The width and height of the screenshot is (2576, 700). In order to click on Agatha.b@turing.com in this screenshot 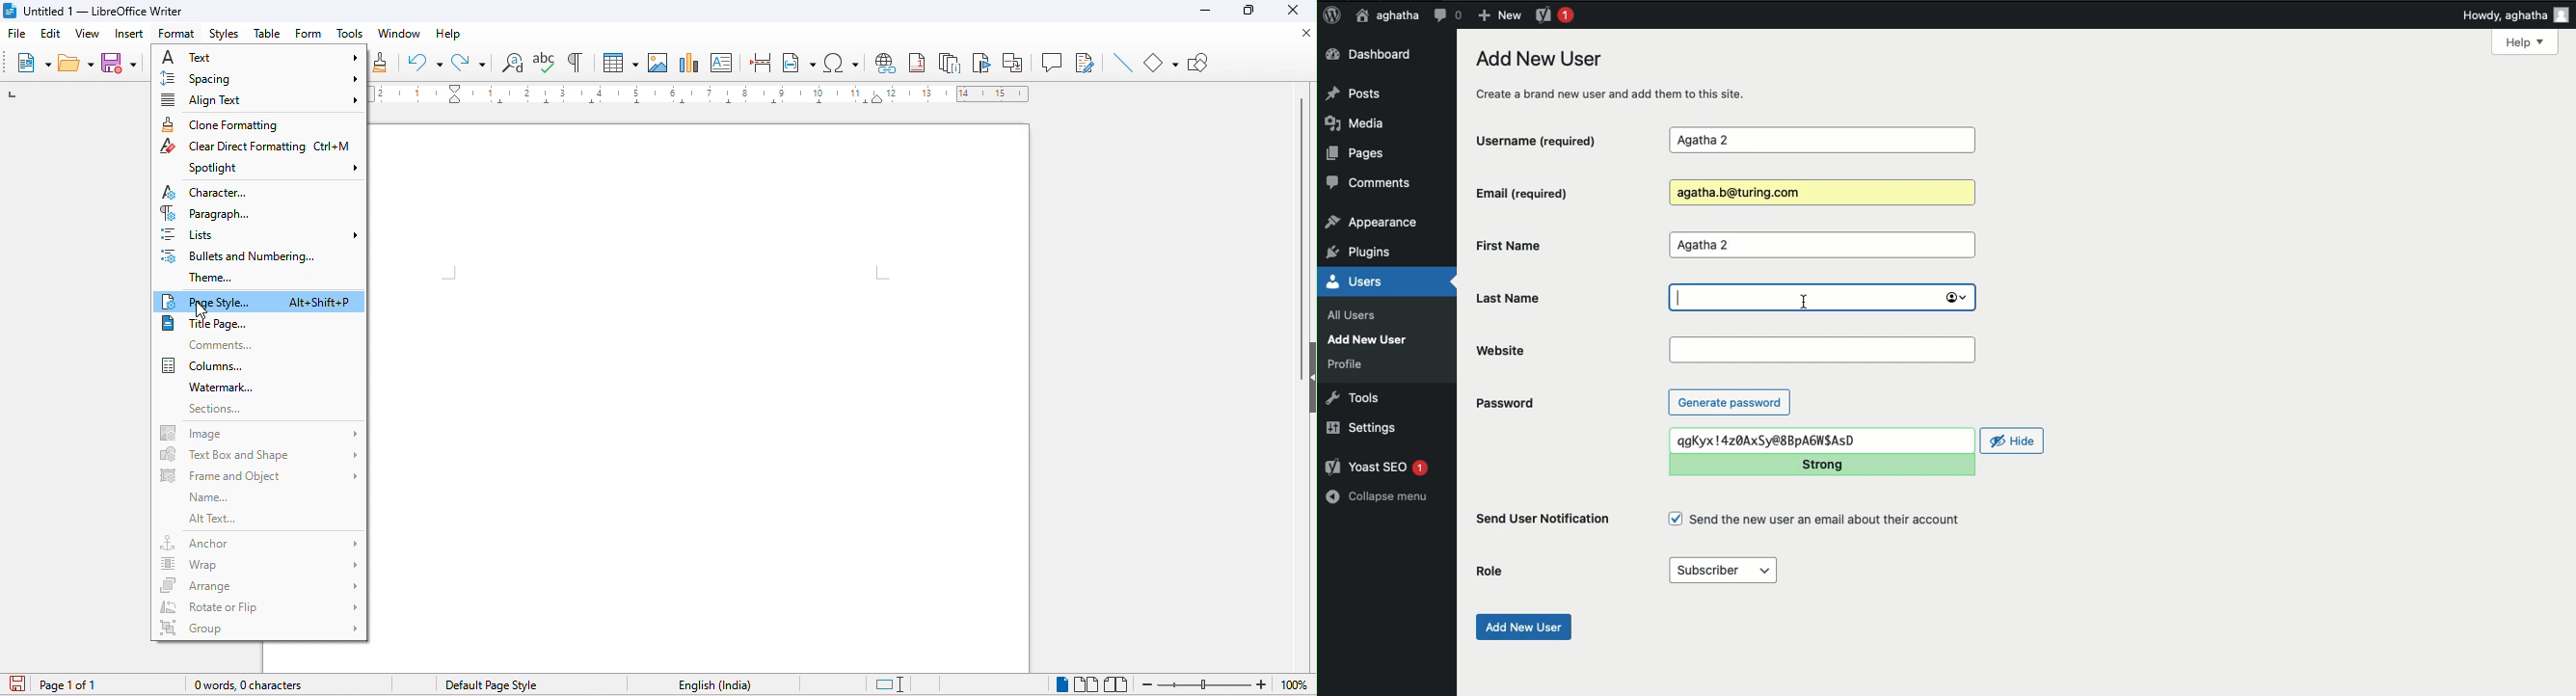, I will do `click(1819, 193)`.